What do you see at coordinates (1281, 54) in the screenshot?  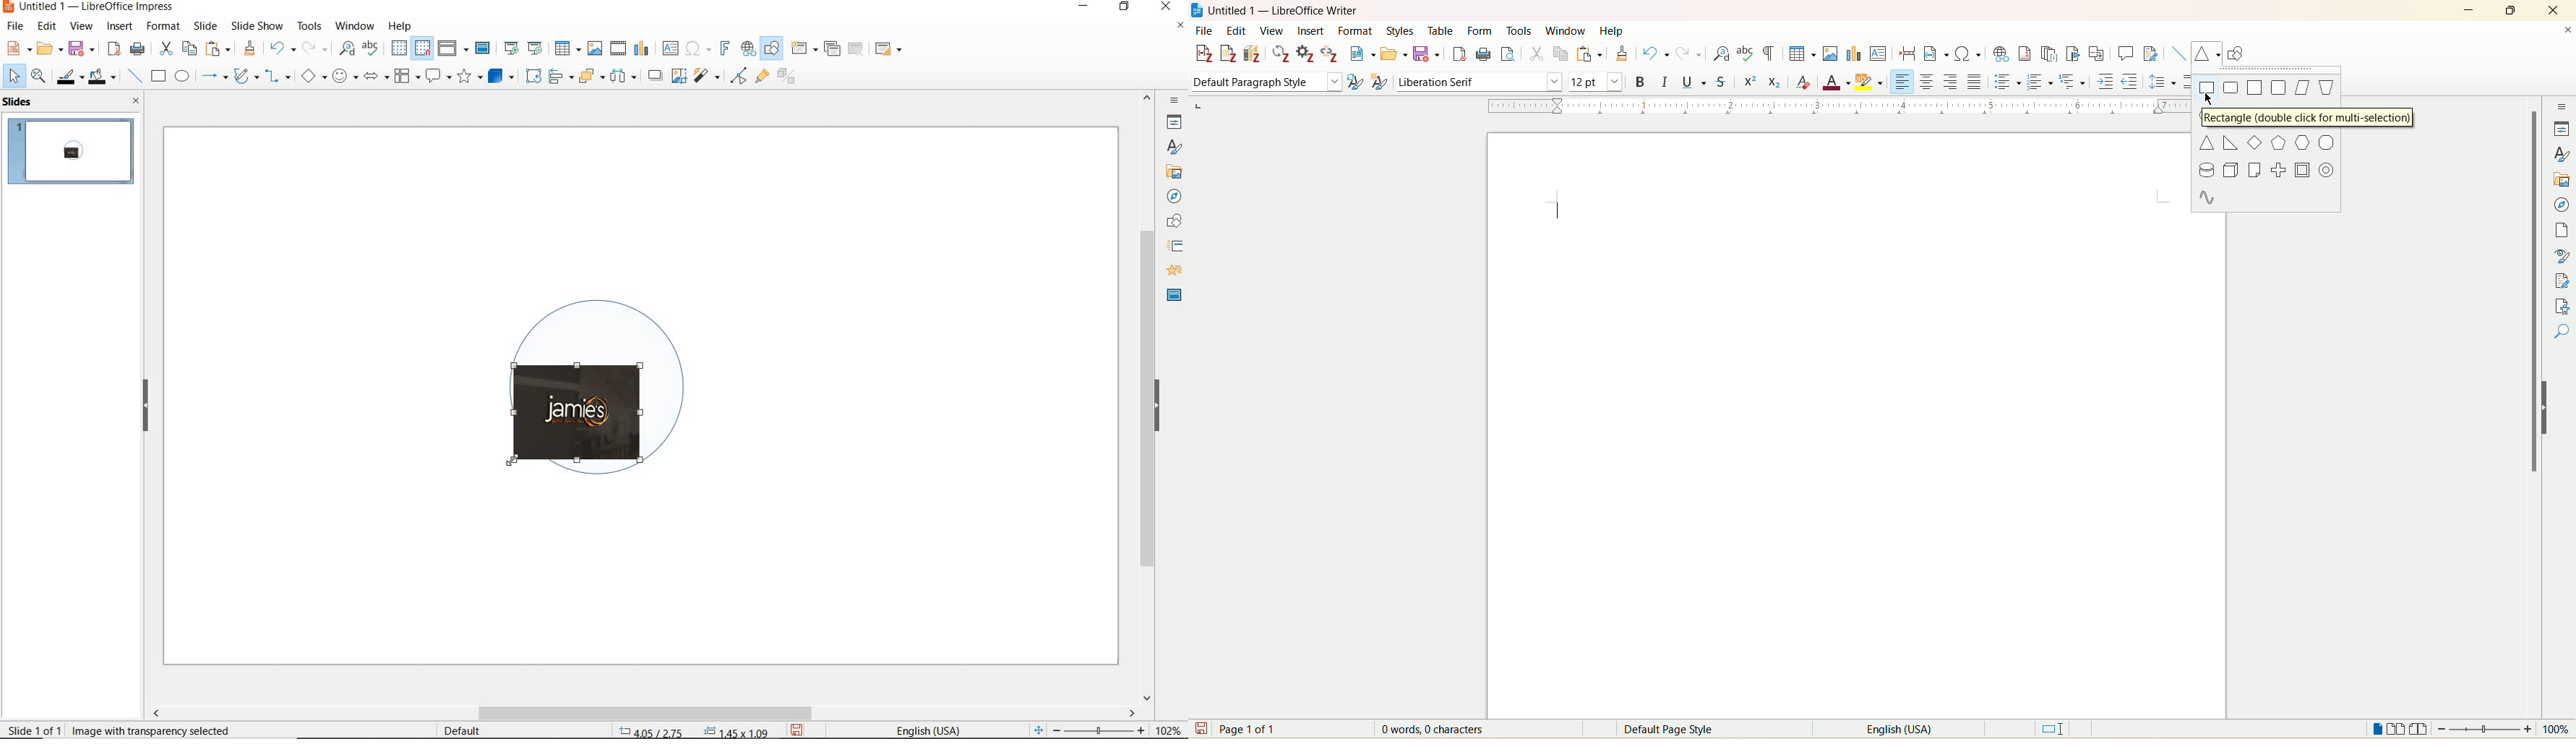 I see `refresh` at bounding box center [1281, 54].